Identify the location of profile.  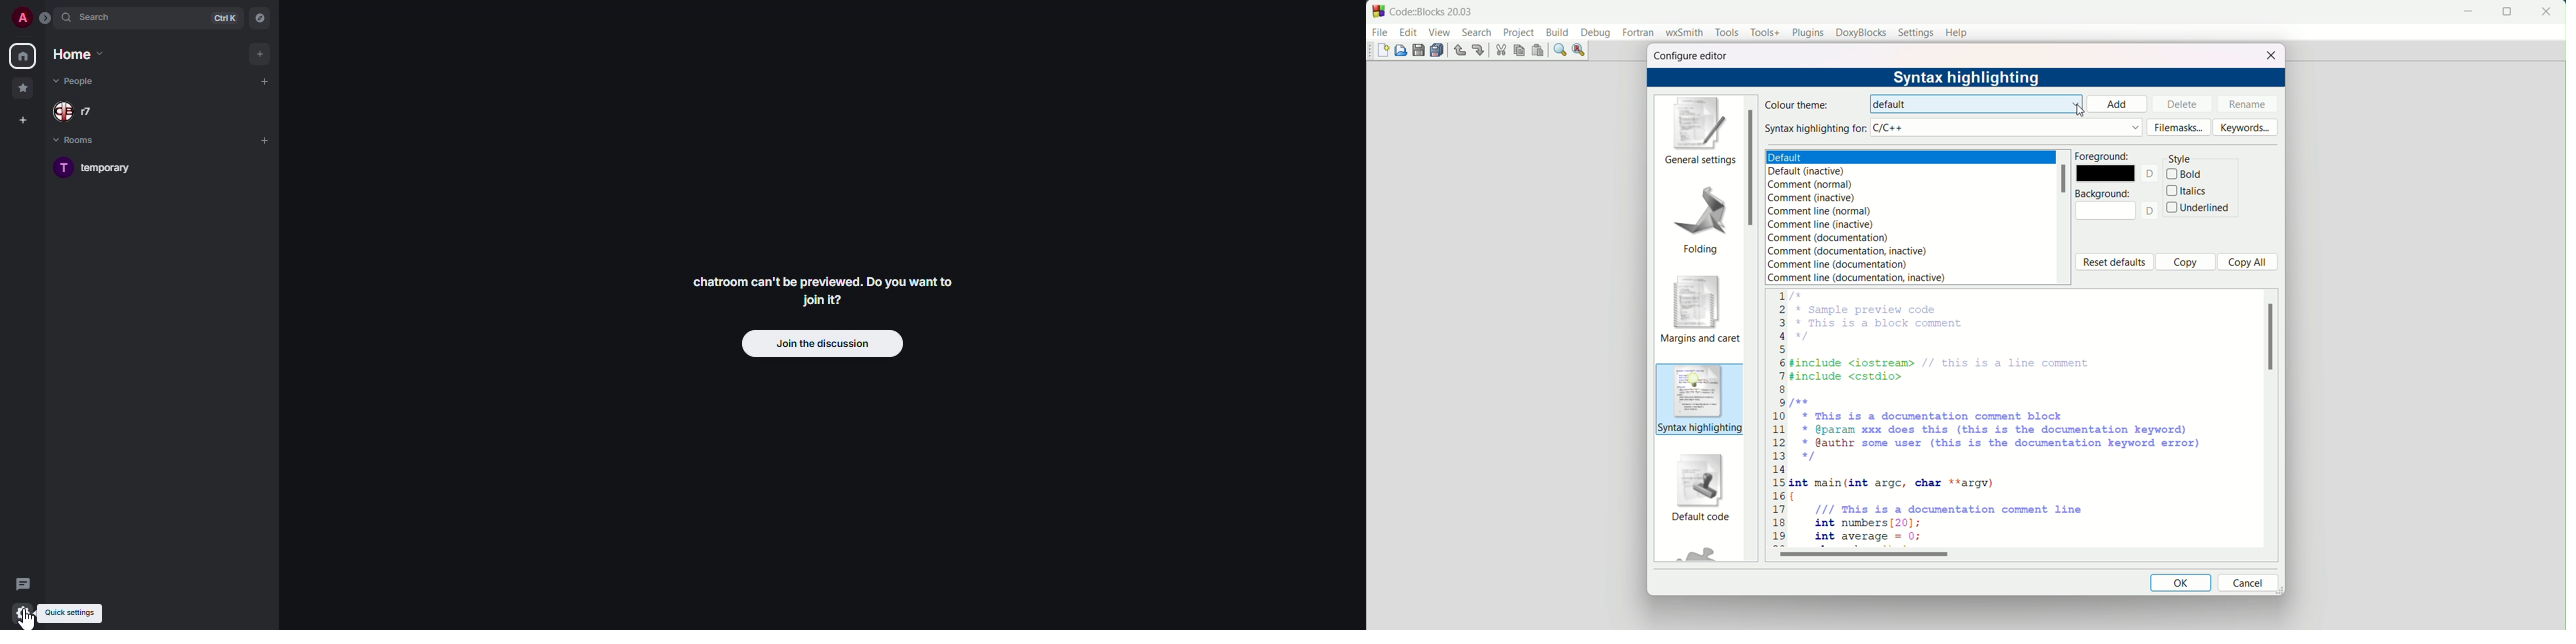
(20, 17).